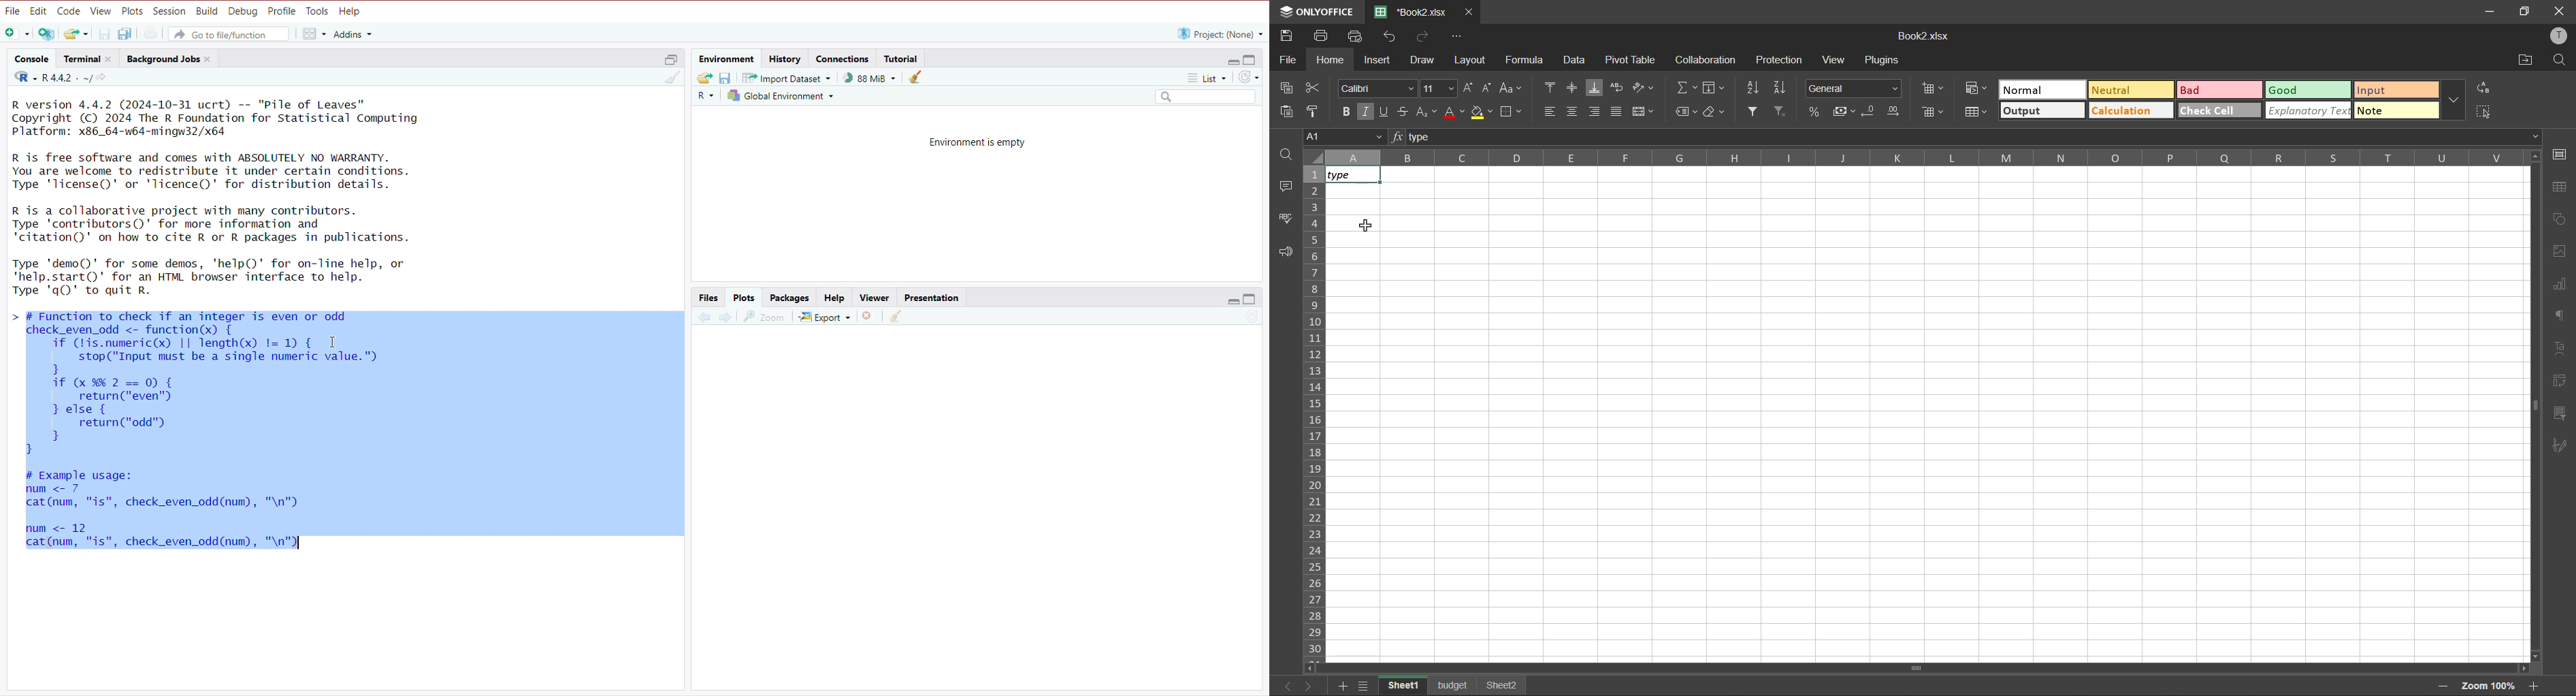 The width and height of the screenshot is (2576, 700). What do you see at coordinates (935, 298) in the screenshot?
I see `presentation` at bounding box center [935, 298].